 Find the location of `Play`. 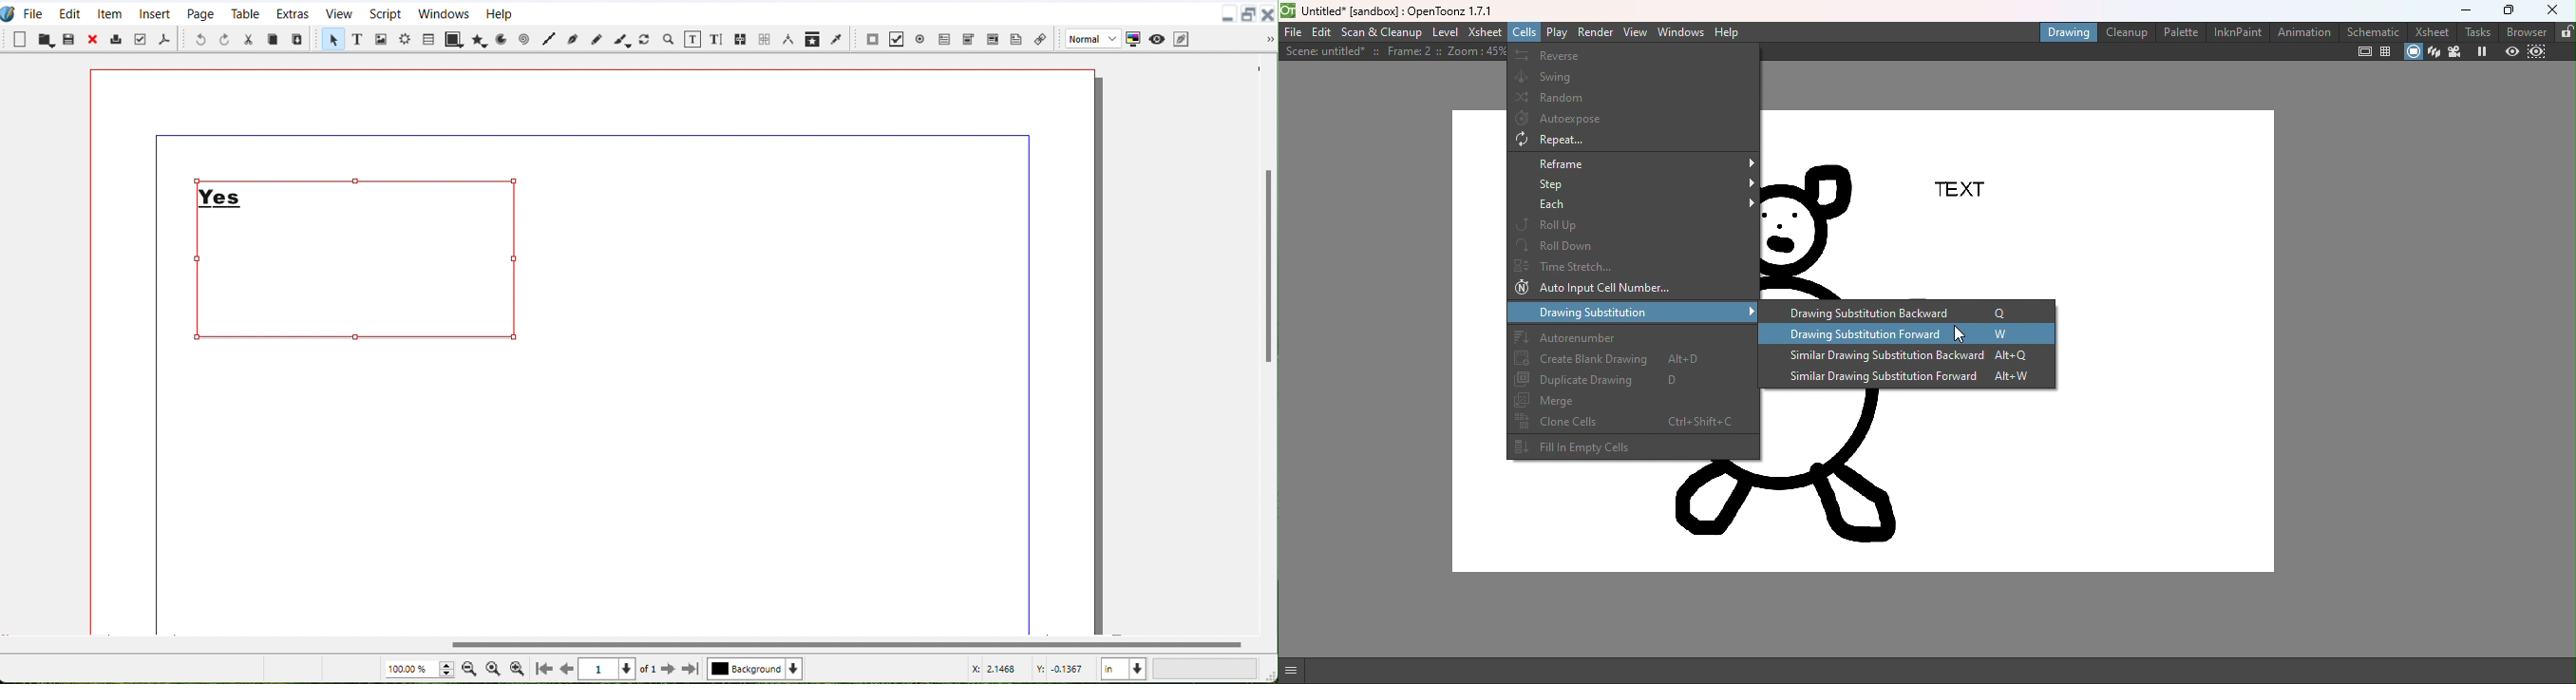

Play is located at coordinates (1557, 32).